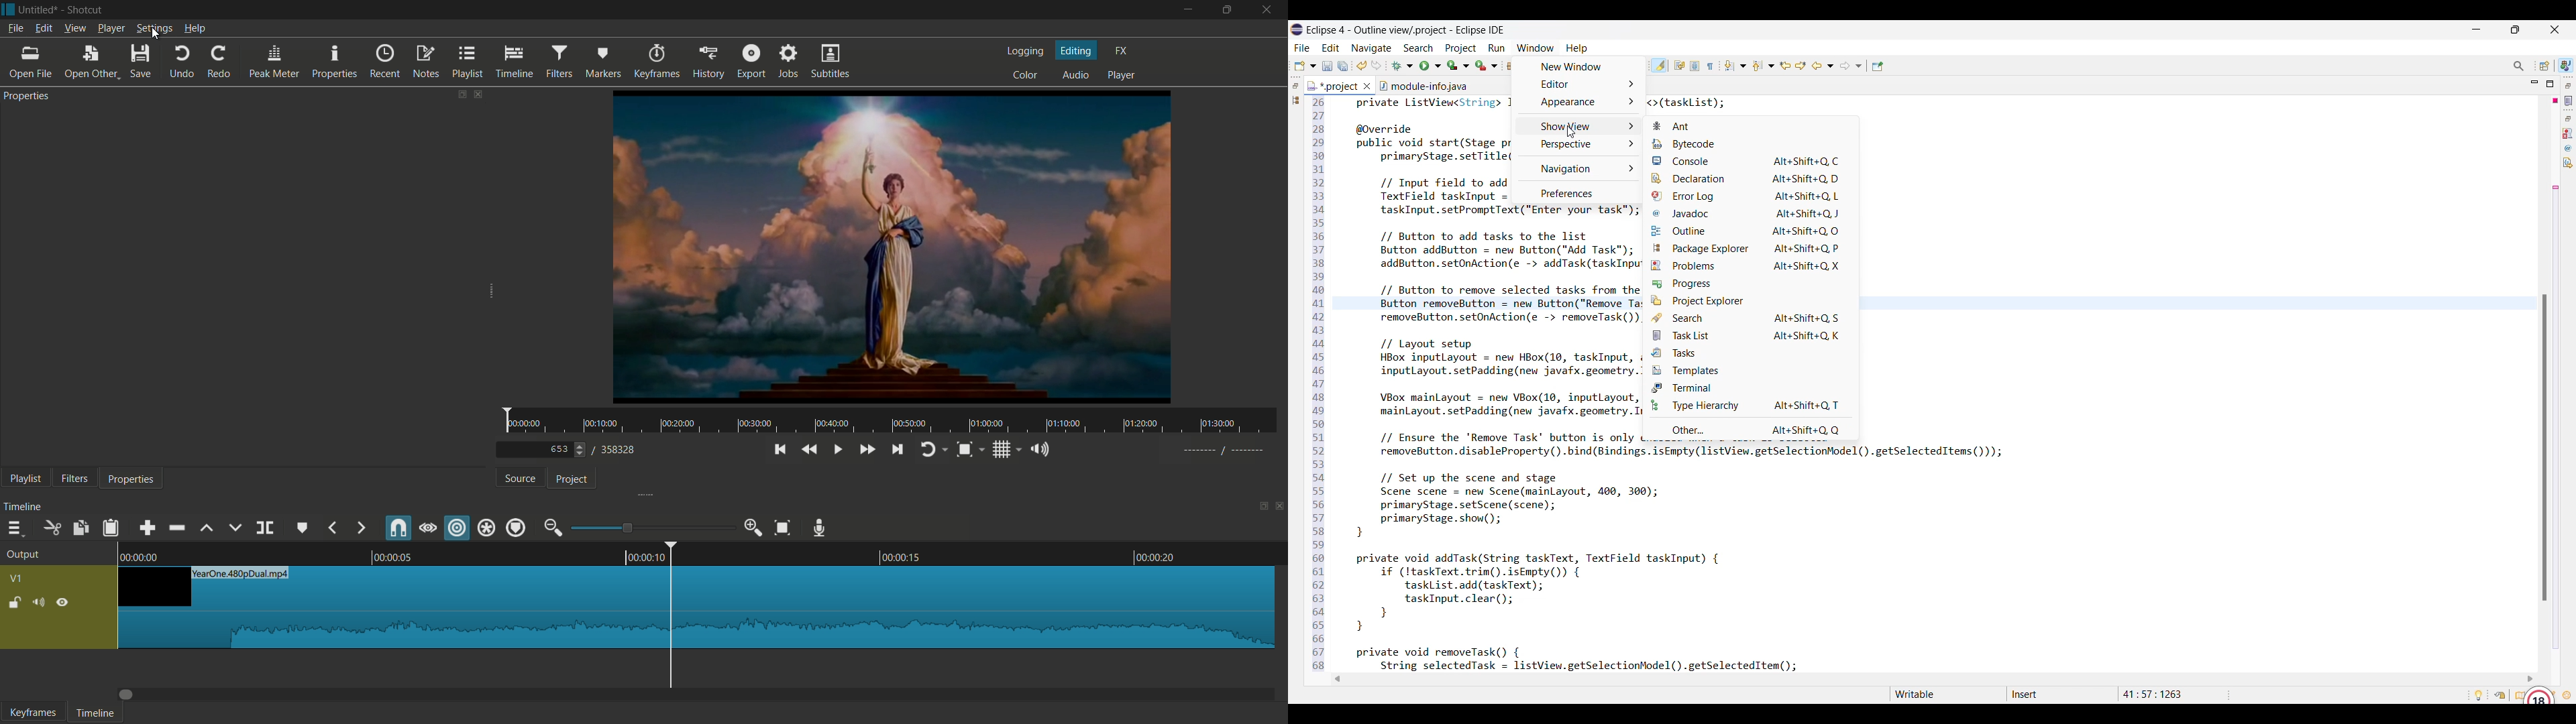 The width and height of the screenshot is (2576, 728). I want to click on overwrite, so click(235, 527).